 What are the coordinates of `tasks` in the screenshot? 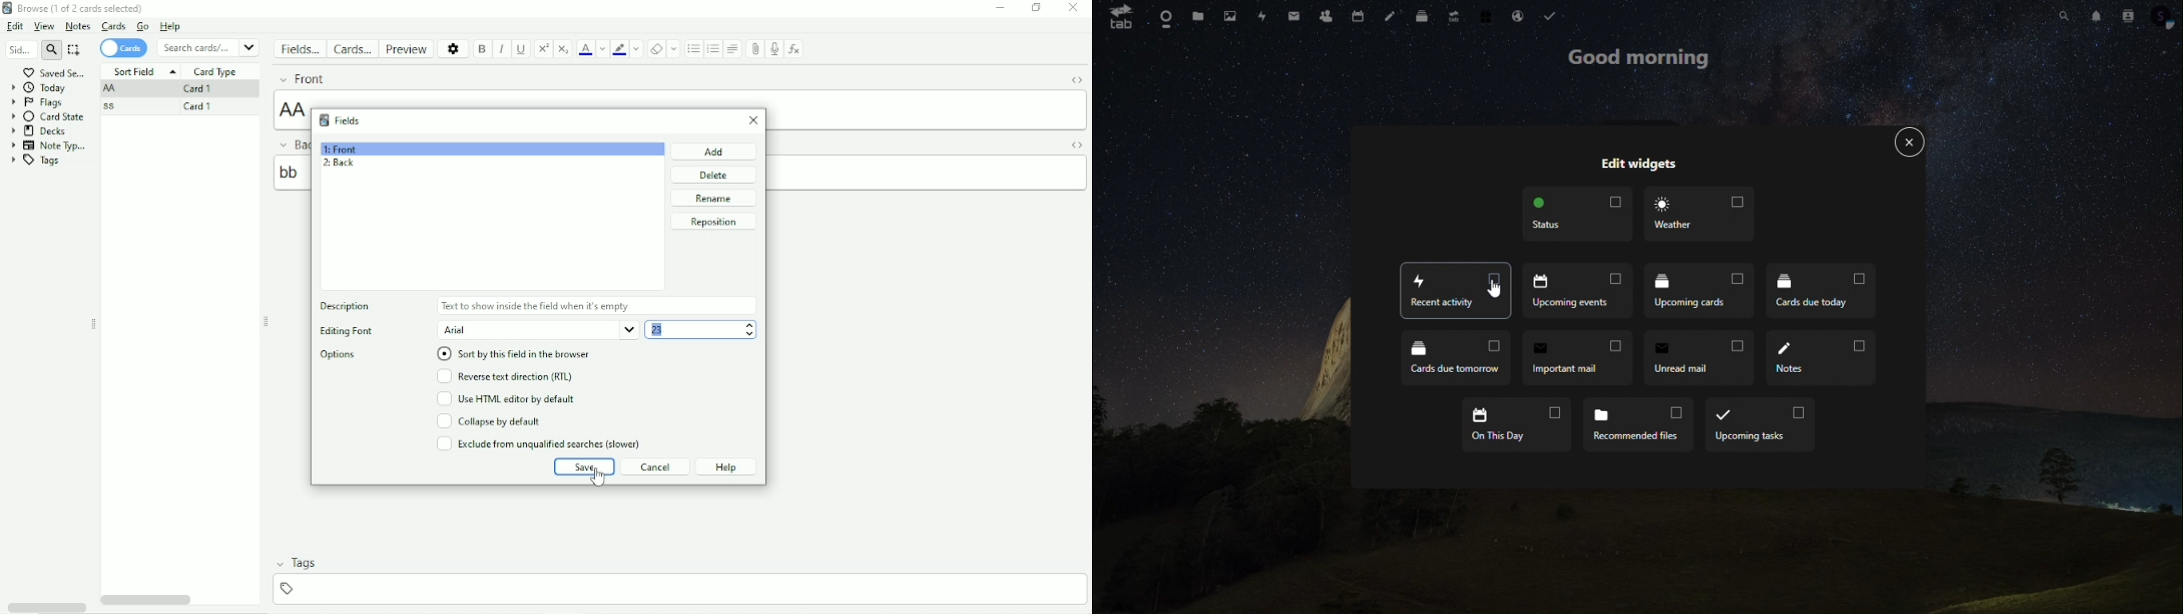 It's located at (1557, 14).